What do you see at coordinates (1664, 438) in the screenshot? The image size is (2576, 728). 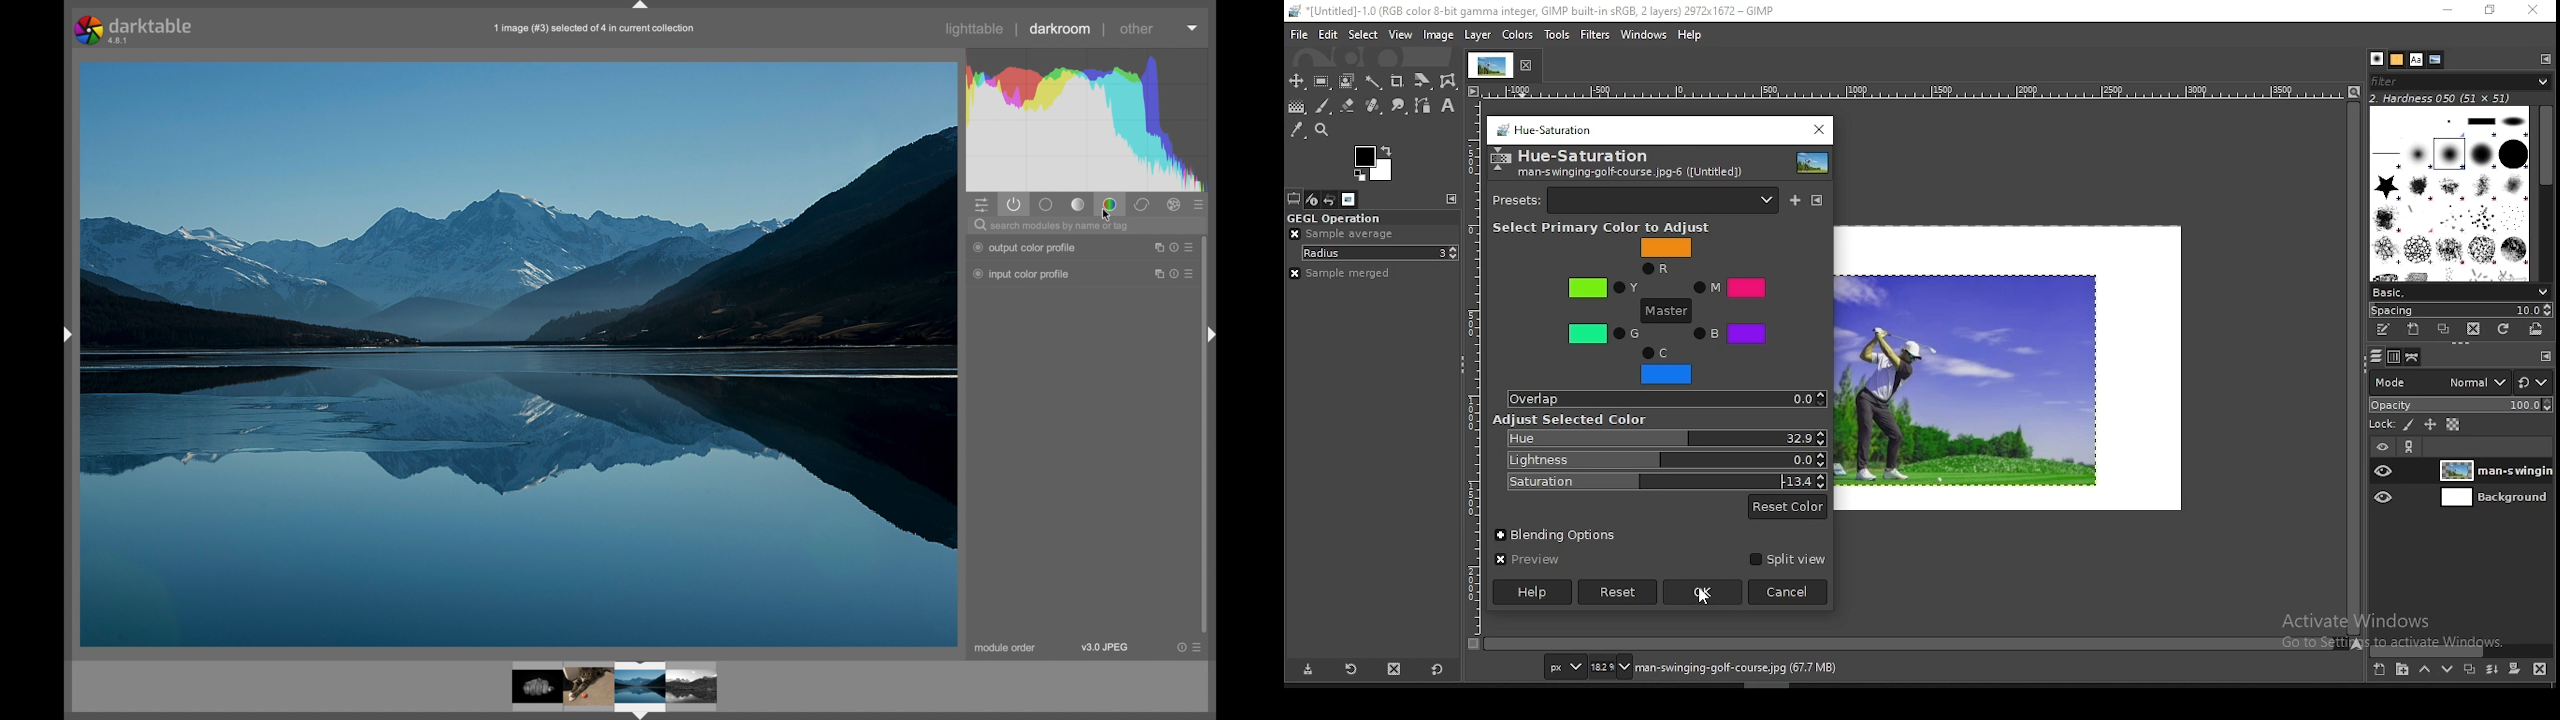 I see `hue` at bounding box center [1664, 438].